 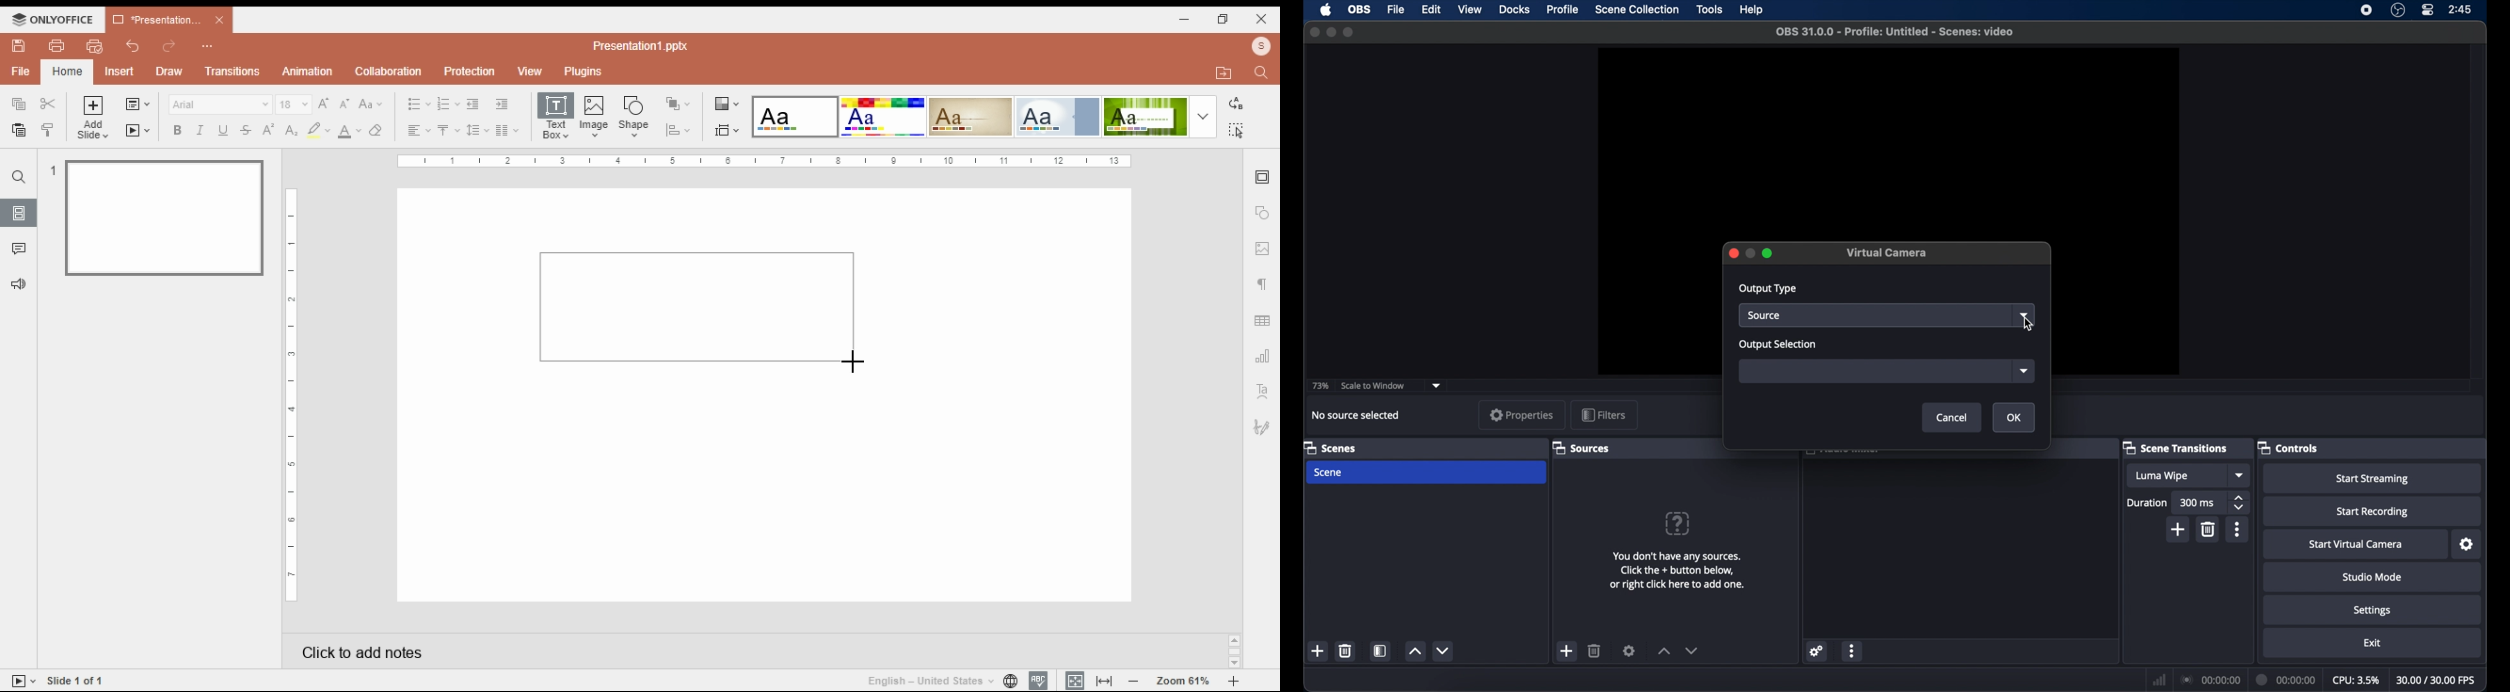 I want to click on click to add notes, so click(x=512, y=649).